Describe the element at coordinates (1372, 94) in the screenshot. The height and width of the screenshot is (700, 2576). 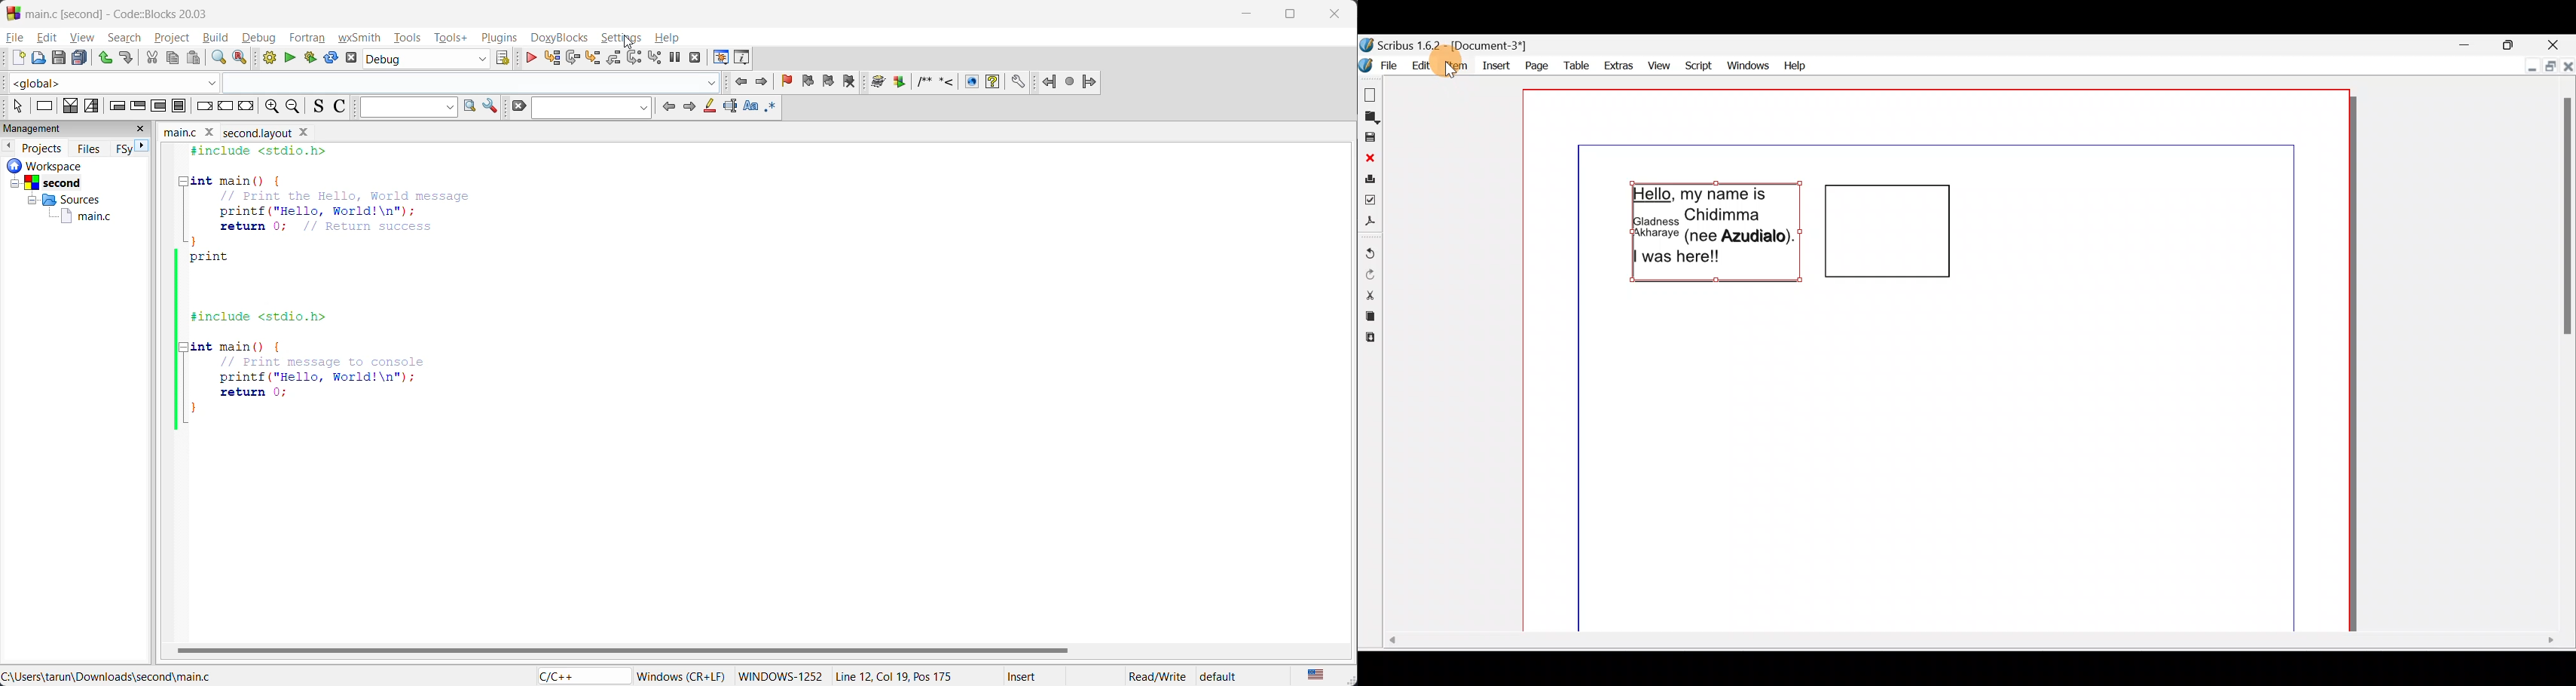
I see `New` at that location.